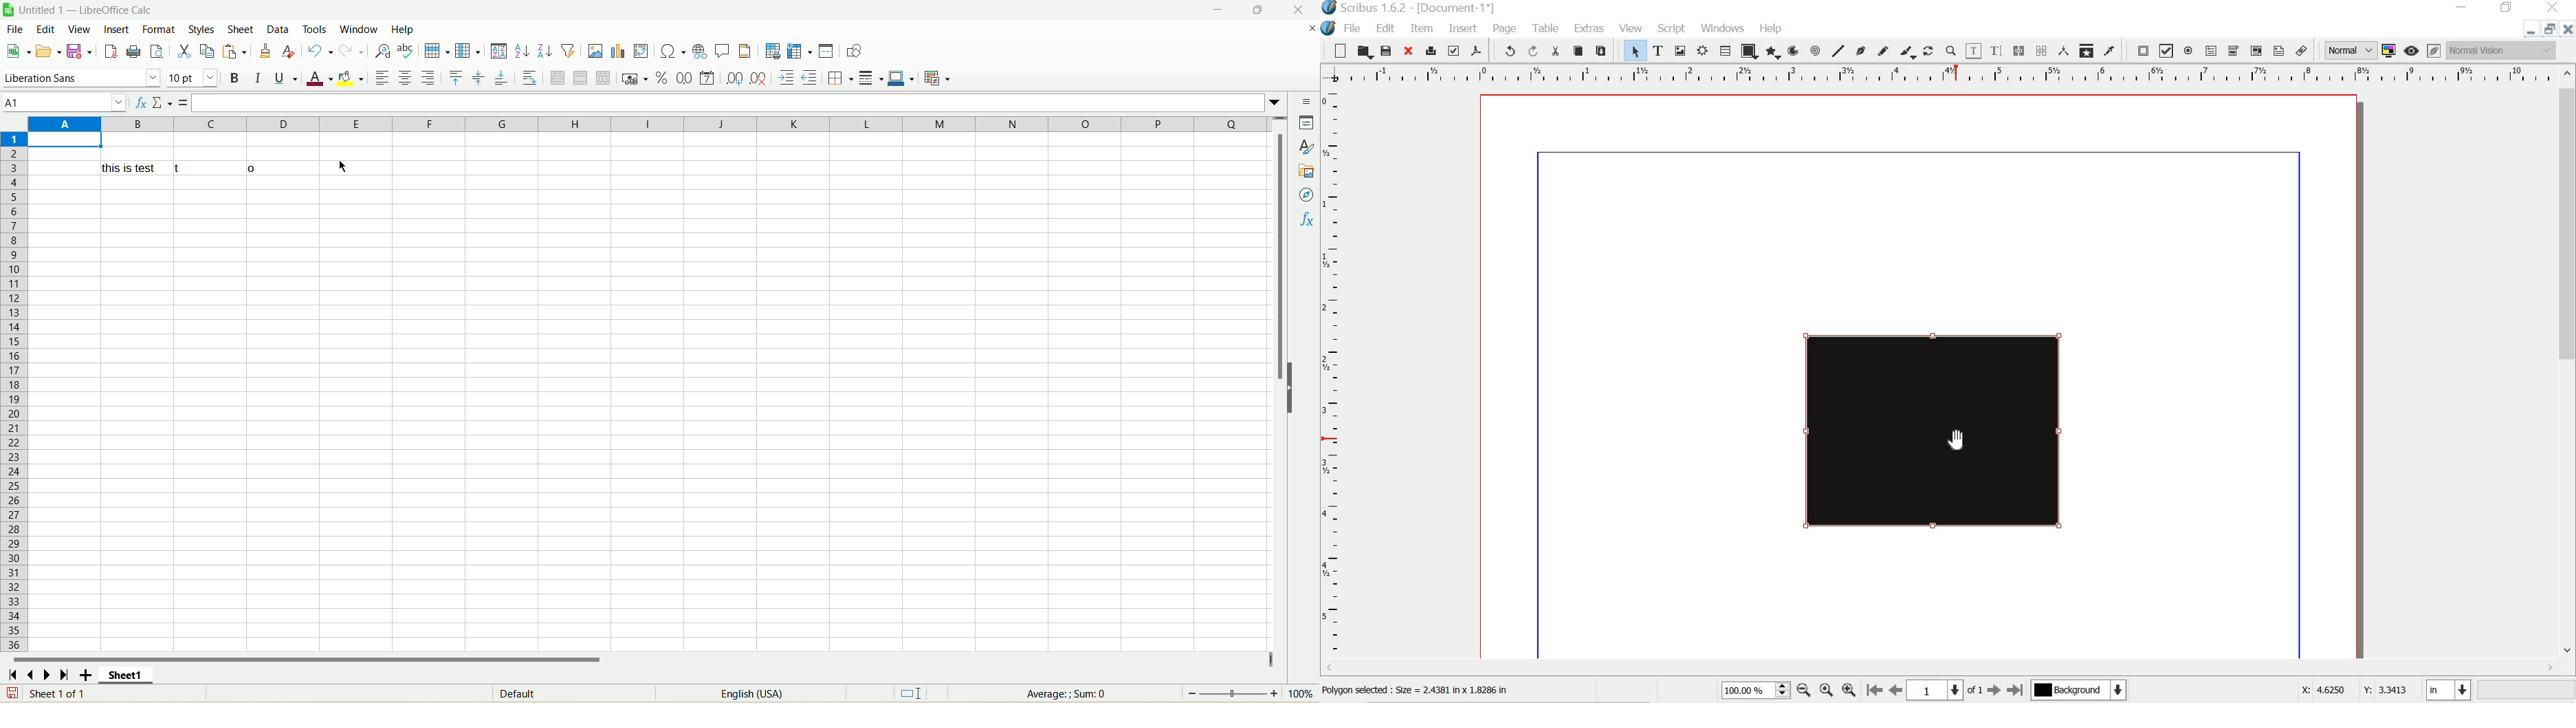  Describe the element at coordinates (406, 50) in the screenshot. I see `spelling` at that location.